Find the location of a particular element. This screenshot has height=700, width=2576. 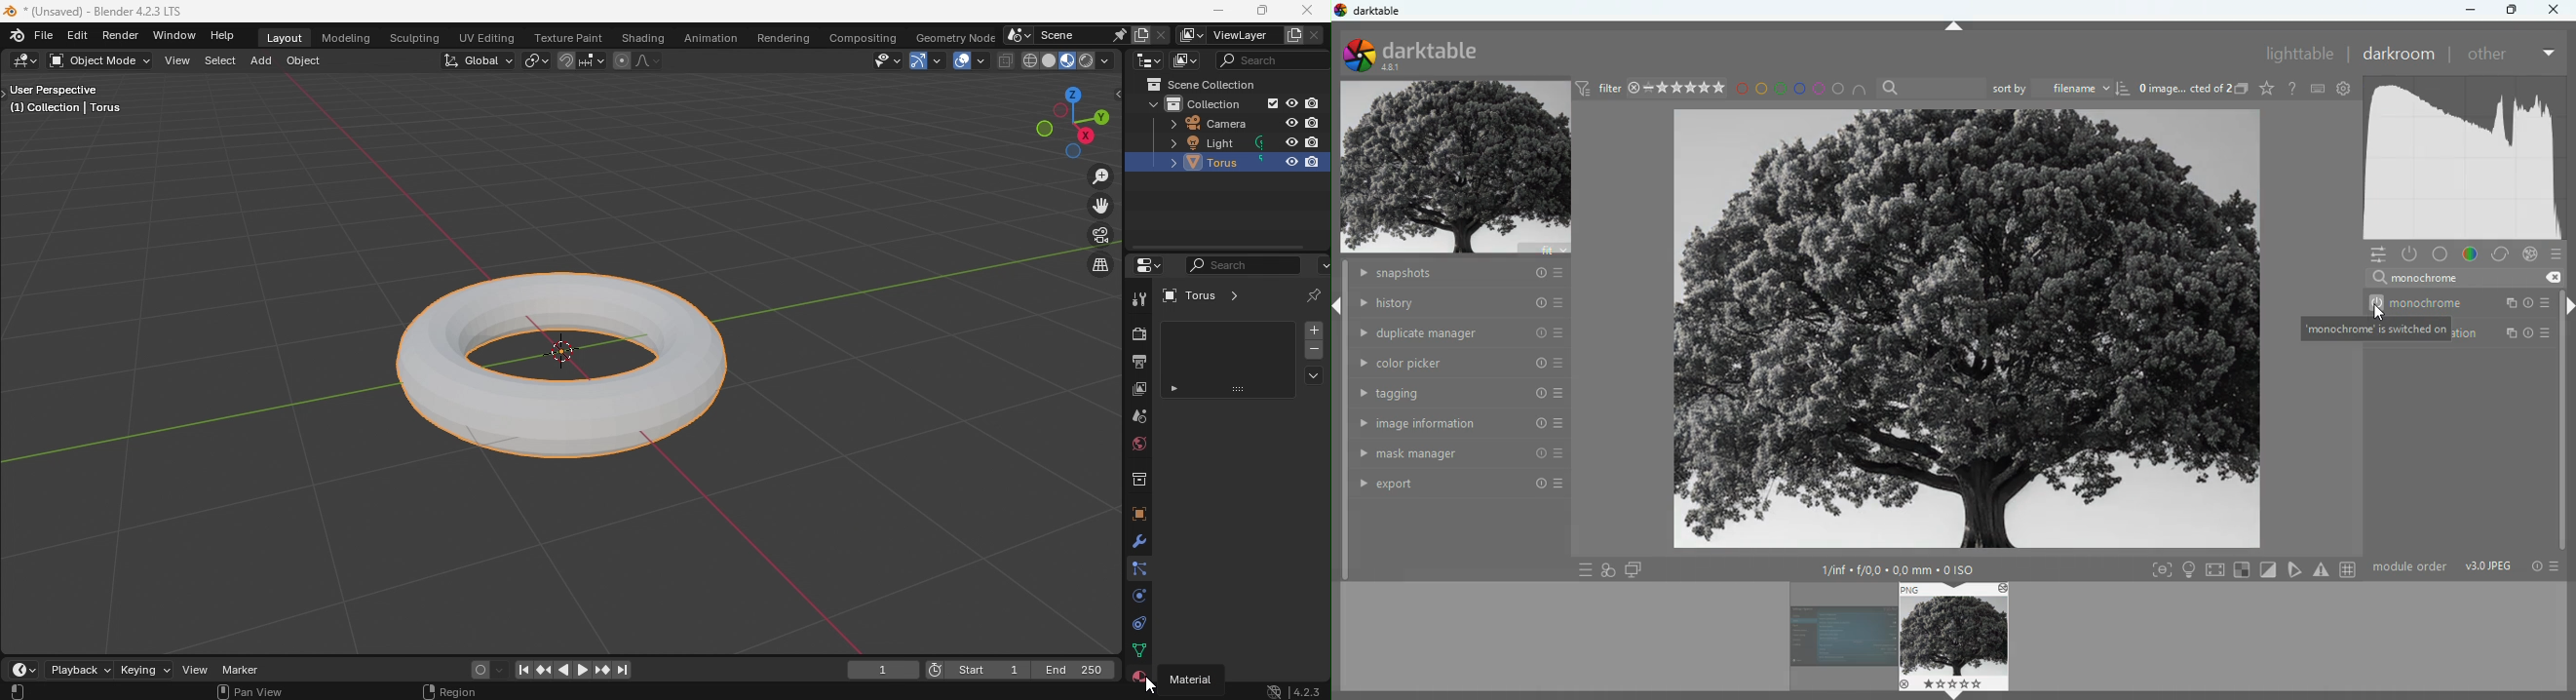

Jump to first/last frame in frame range is located at coordinates (519, 672).